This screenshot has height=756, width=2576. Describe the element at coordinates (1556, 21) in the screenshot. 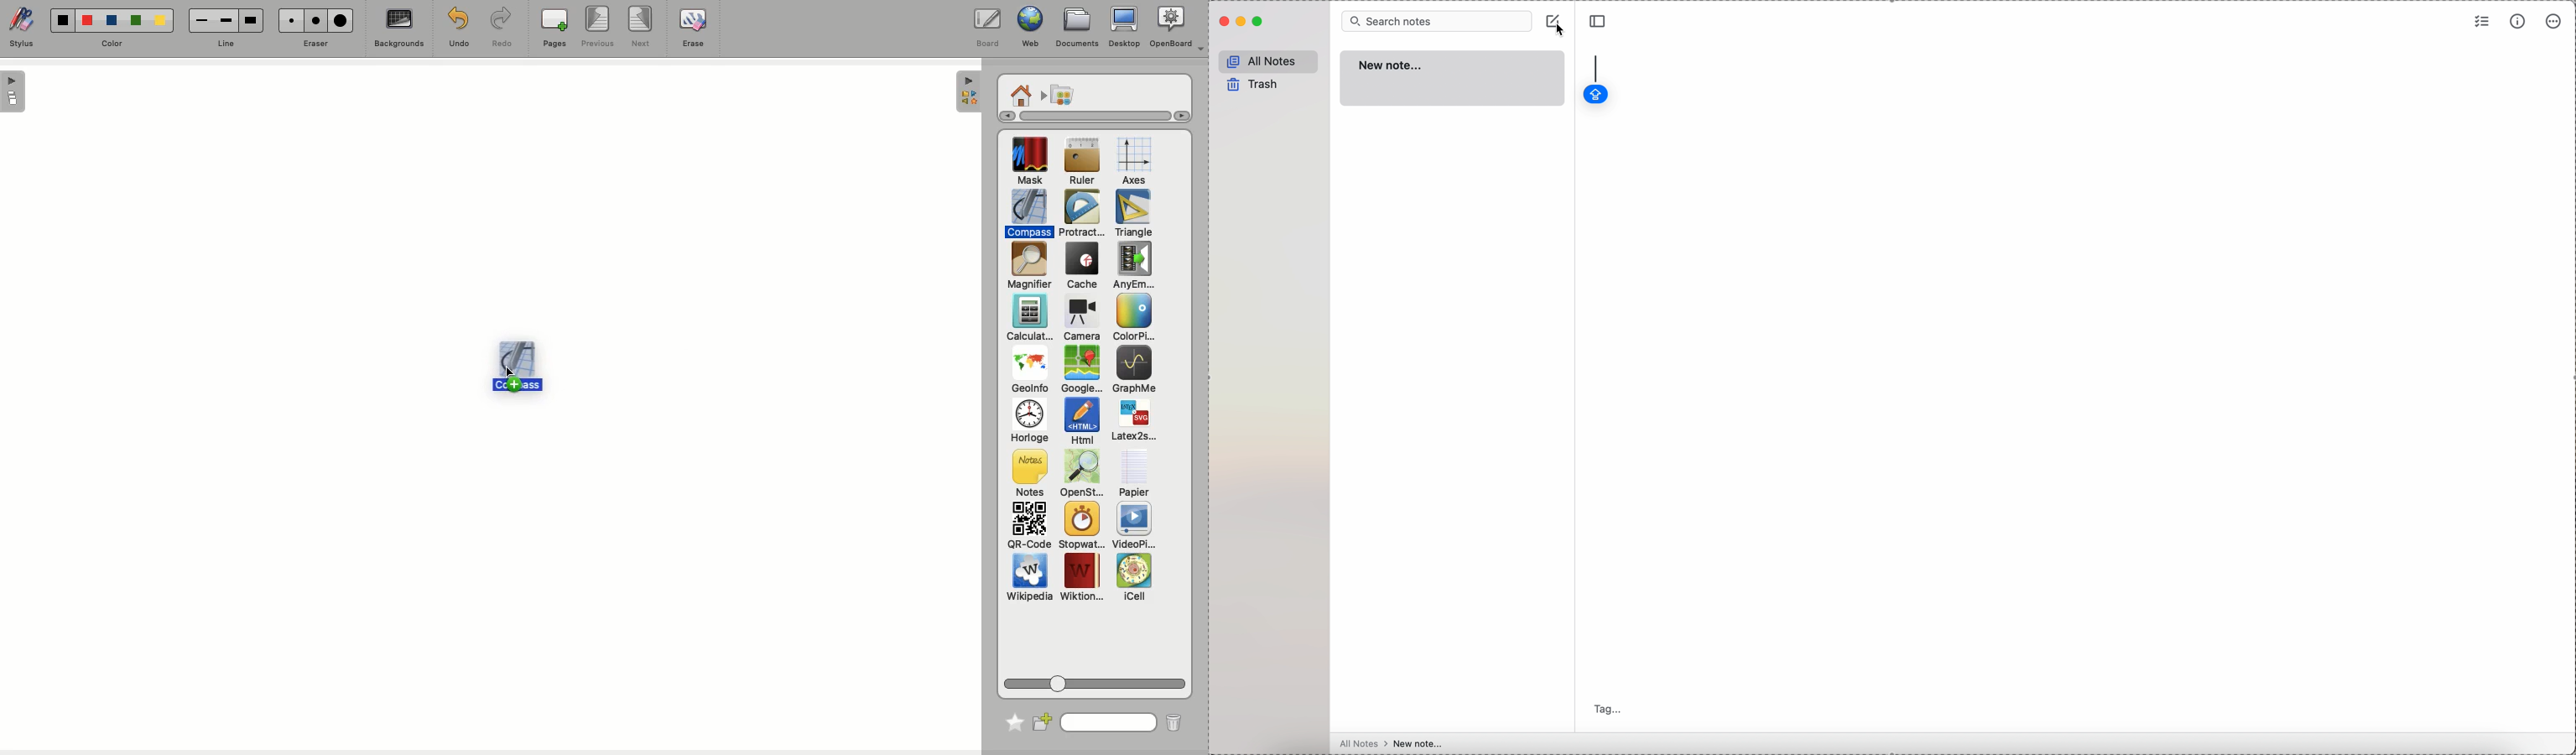

I see `create note` at that location.